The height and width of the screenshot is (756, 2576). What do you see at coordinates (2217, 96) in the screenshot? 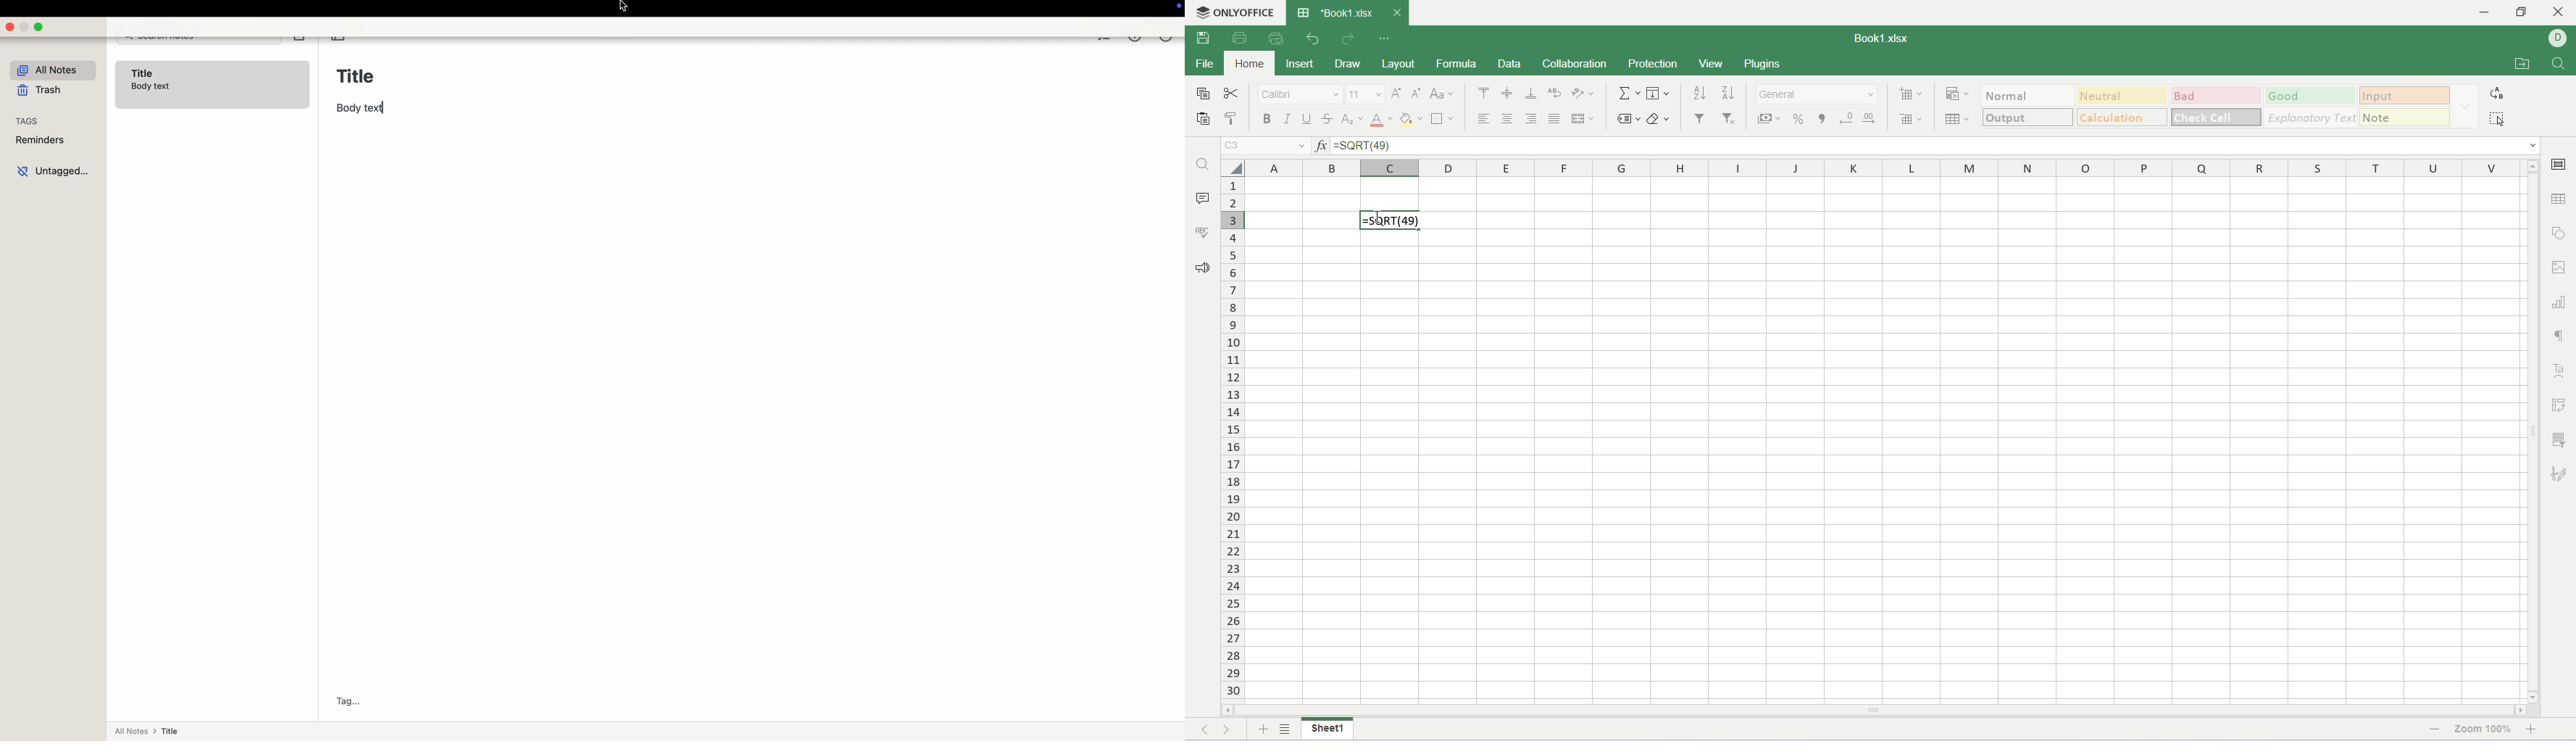
I see `bad` at bounding box center [2217, 96].